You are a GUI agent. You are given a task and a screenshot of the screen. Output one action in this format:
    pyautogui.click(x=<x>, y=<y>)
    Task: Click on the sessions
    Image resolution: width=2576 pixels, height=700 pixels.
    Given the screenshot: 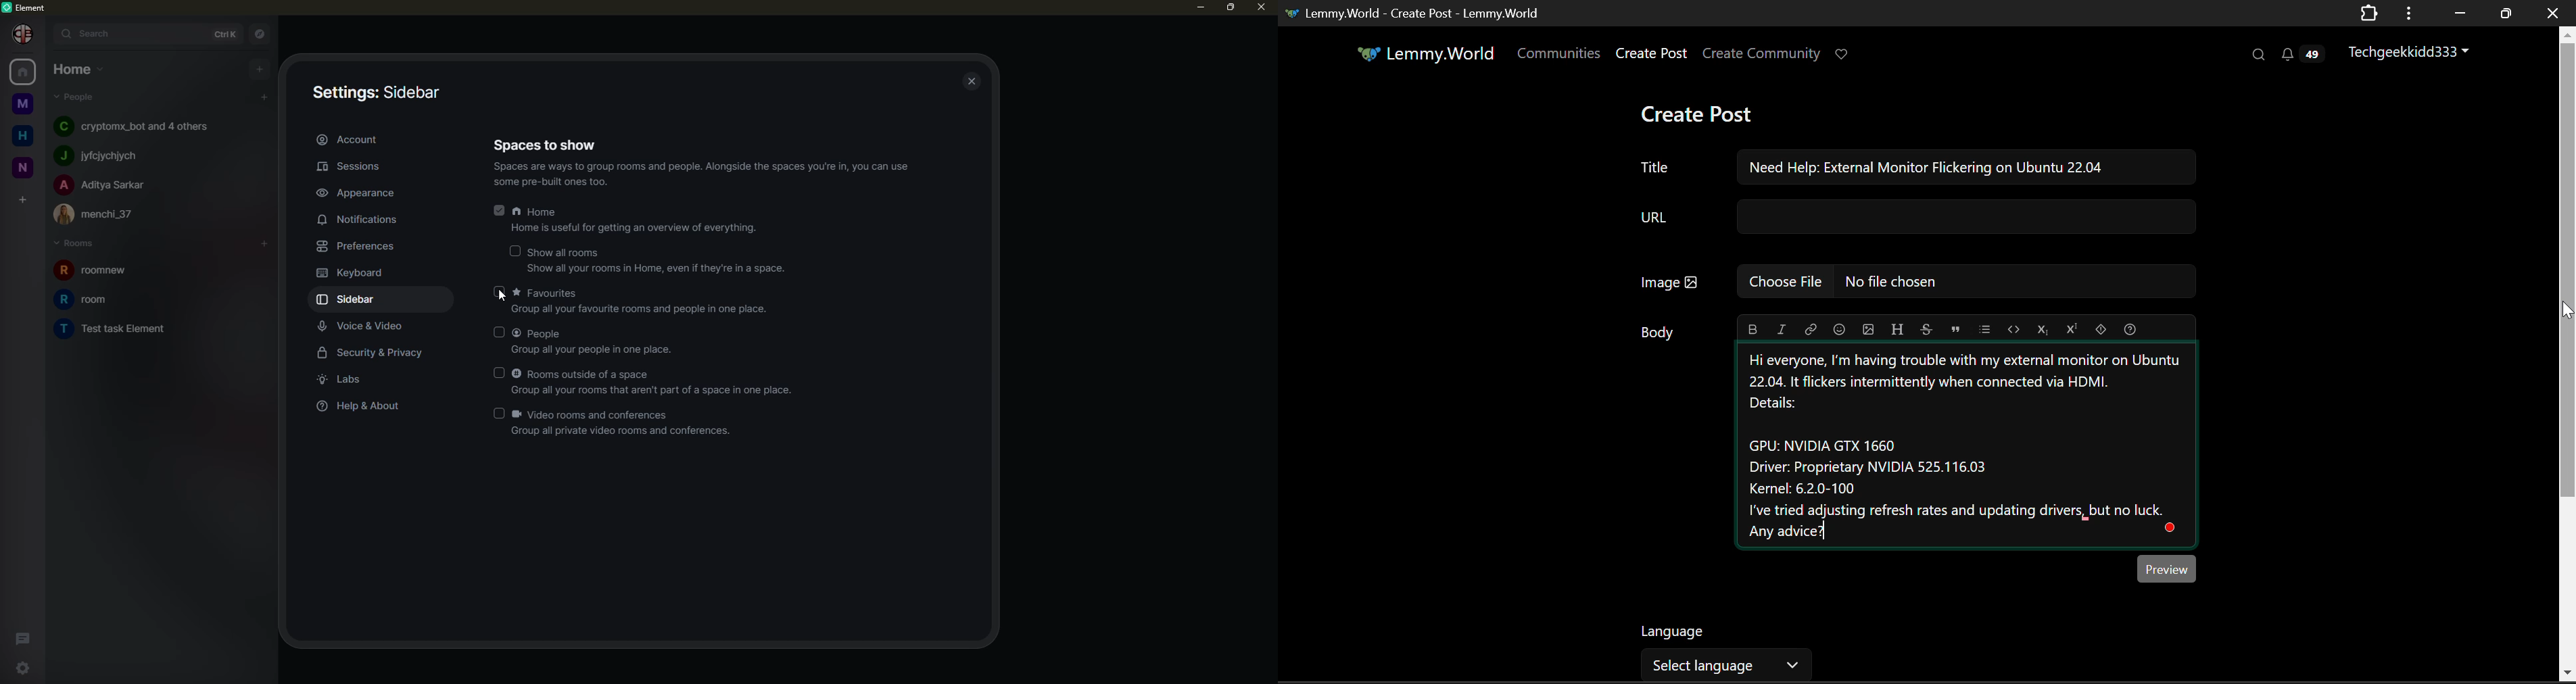 What is the action you would take?
    pyautogui.click(x=353, y=166)
    